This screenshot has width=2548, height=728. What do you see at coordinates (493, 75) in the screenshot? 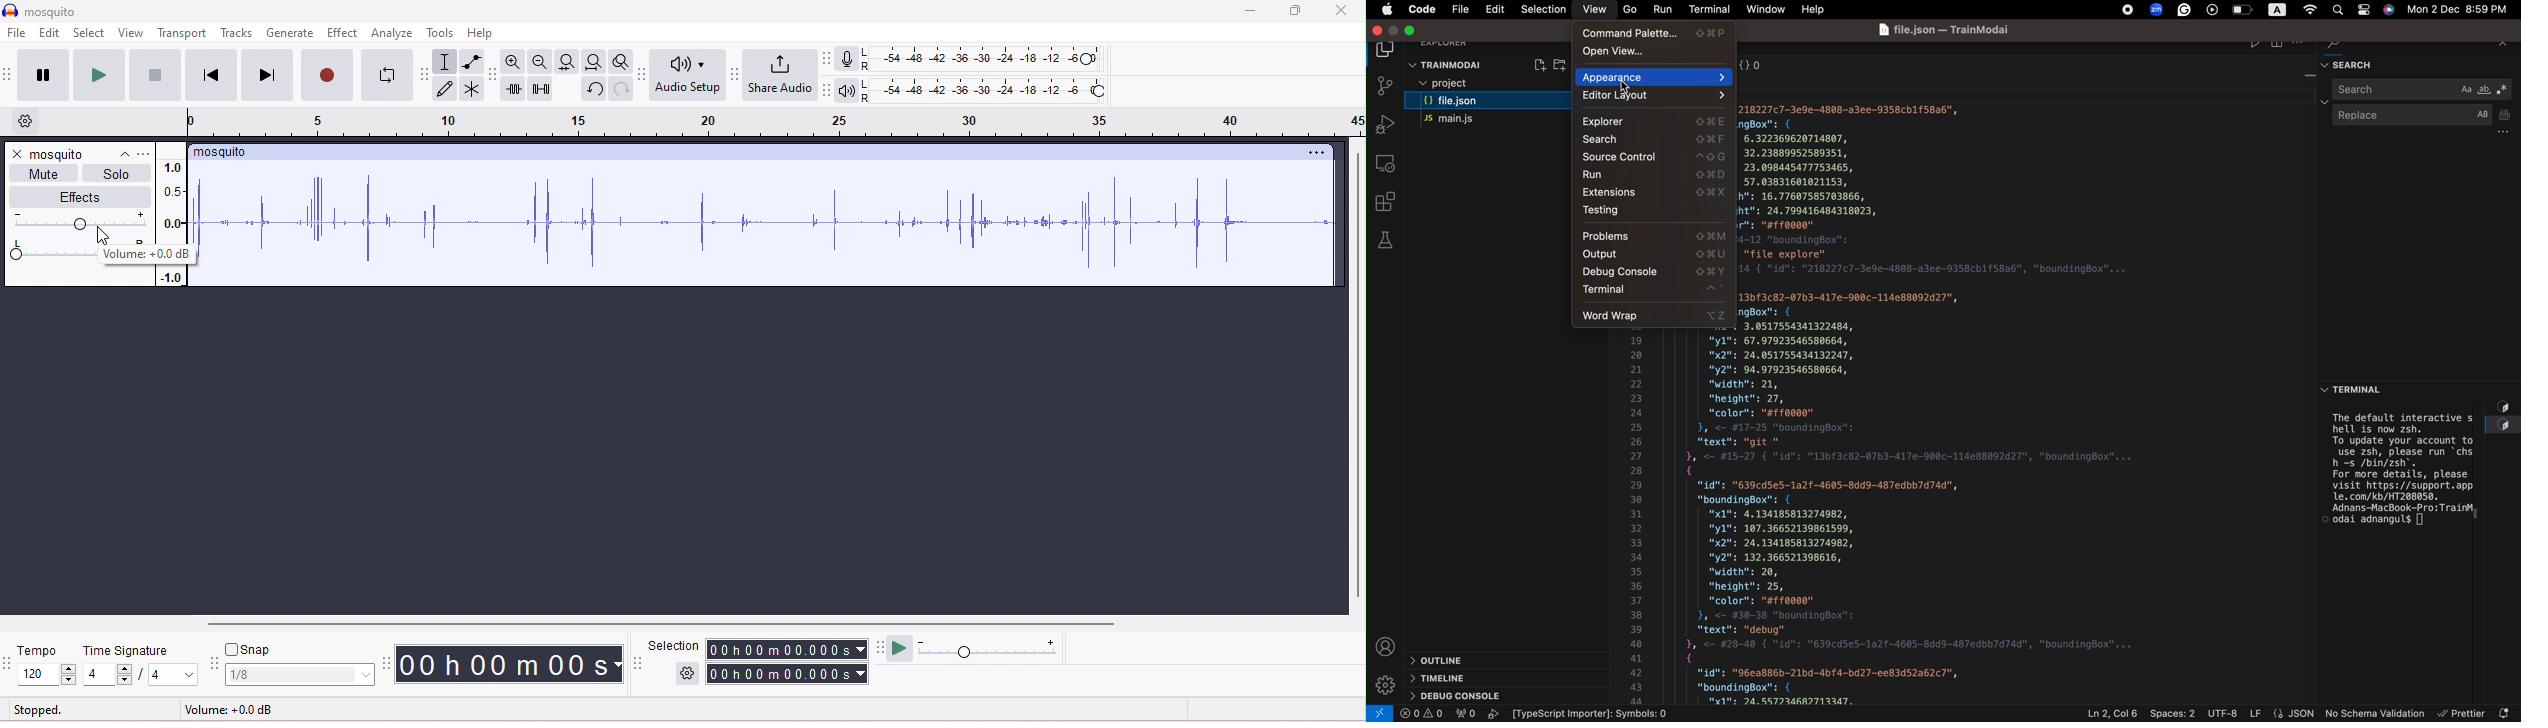
I see `edit tool bar` at bounding box center [493, 75].